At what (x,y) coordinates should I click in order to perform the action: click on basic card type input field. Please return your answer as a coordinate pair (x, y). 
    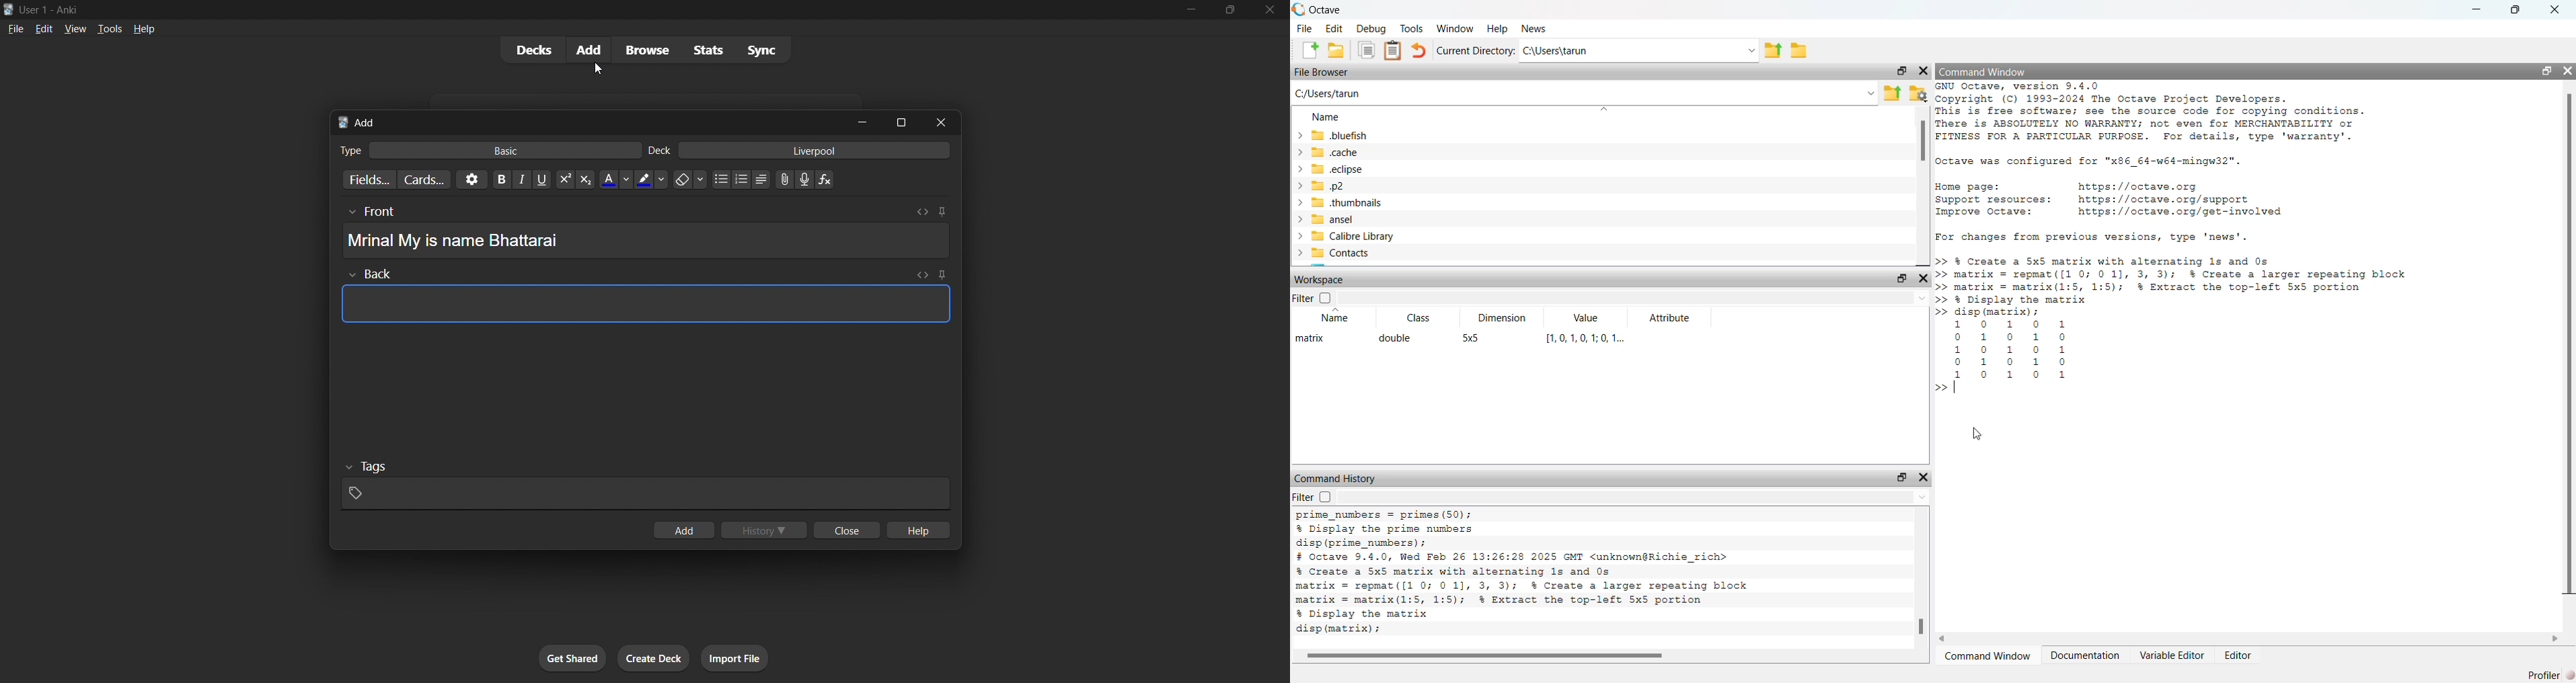
    Looking at the image, I should click on (488, 149).